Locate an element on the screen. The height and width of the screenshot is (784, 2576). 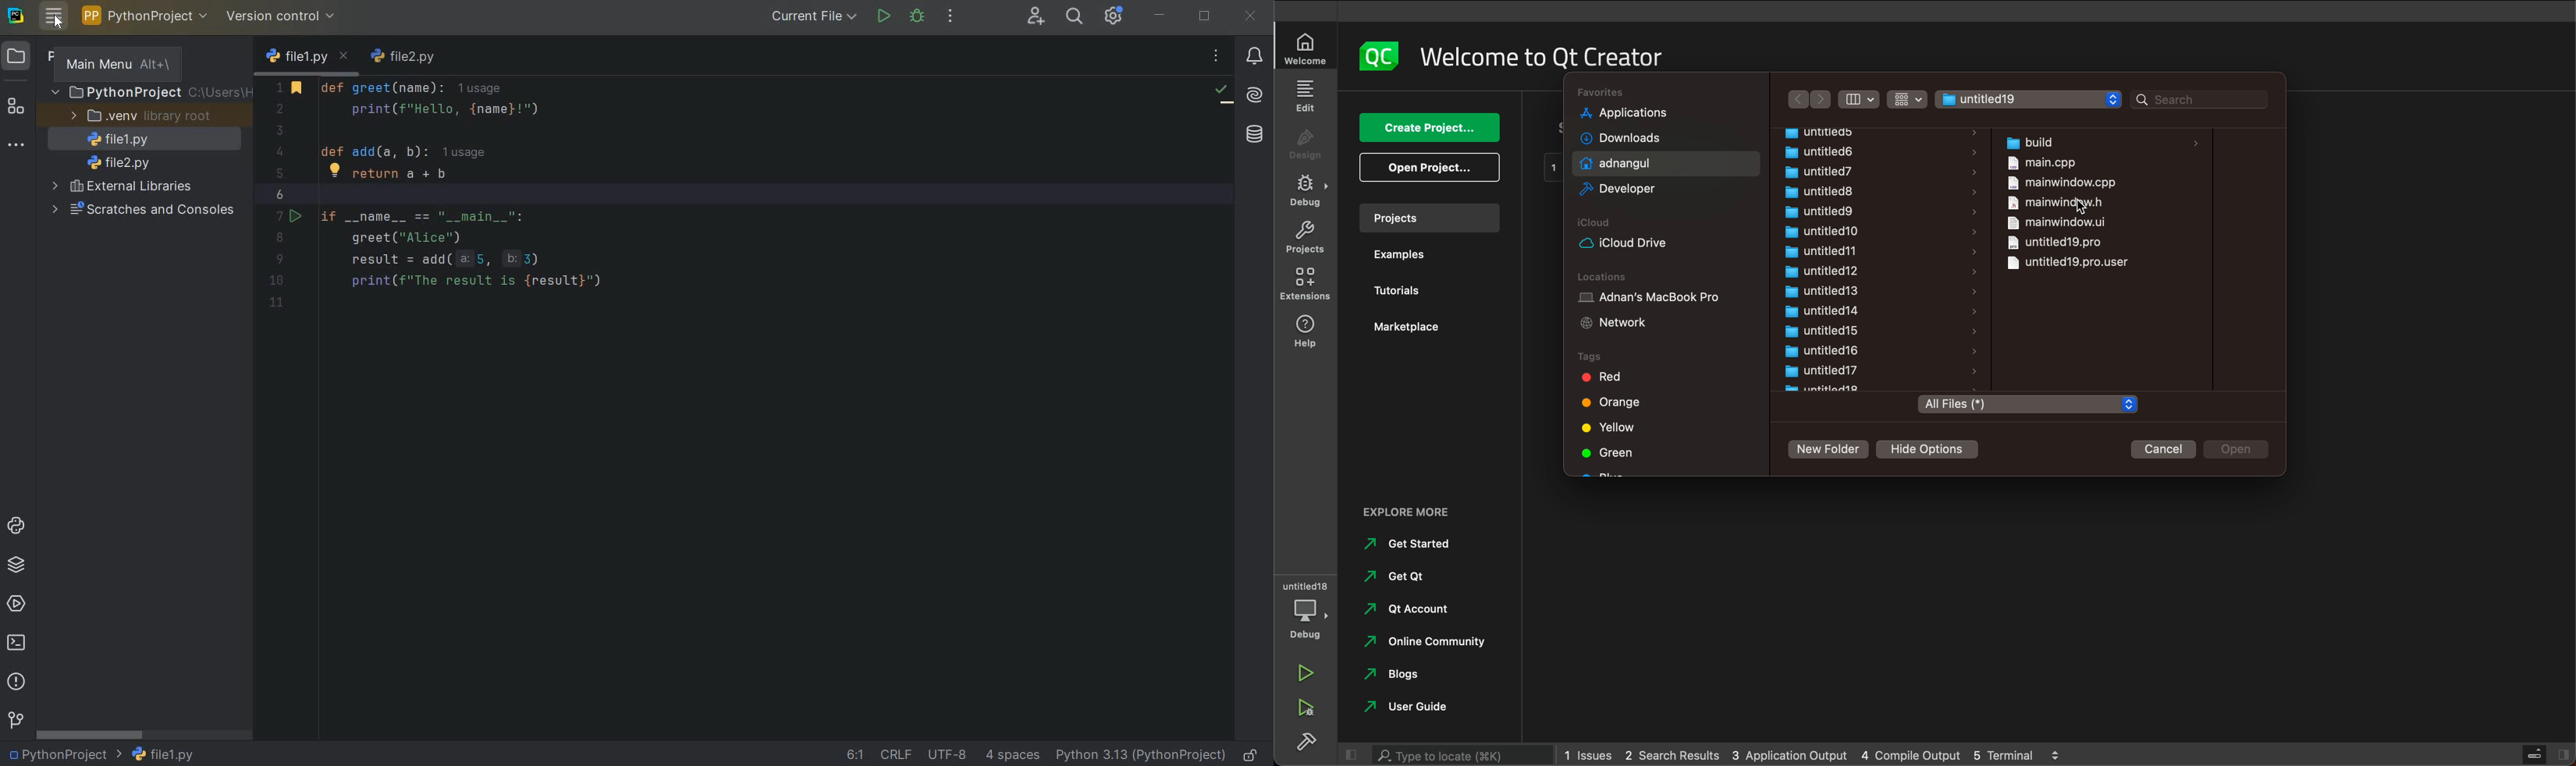
build is located at coordinates (1310, 743).